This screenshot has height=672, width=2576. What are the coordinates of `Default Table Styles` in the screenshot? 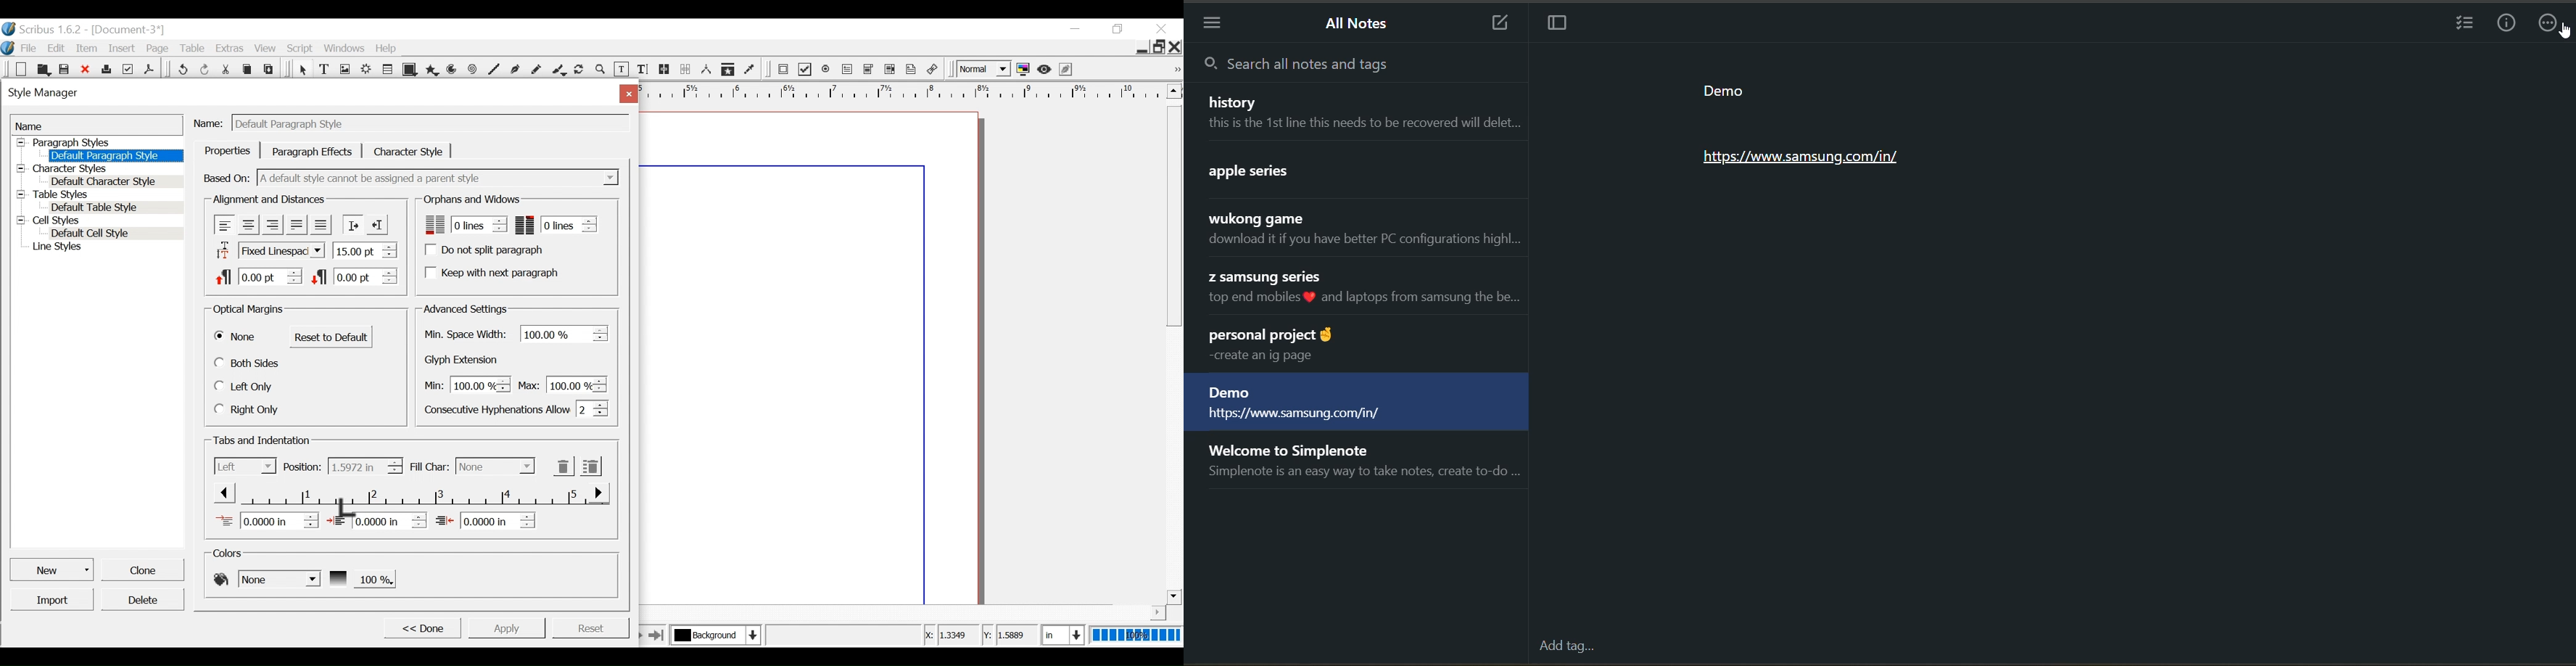 It's located at (114, 208).